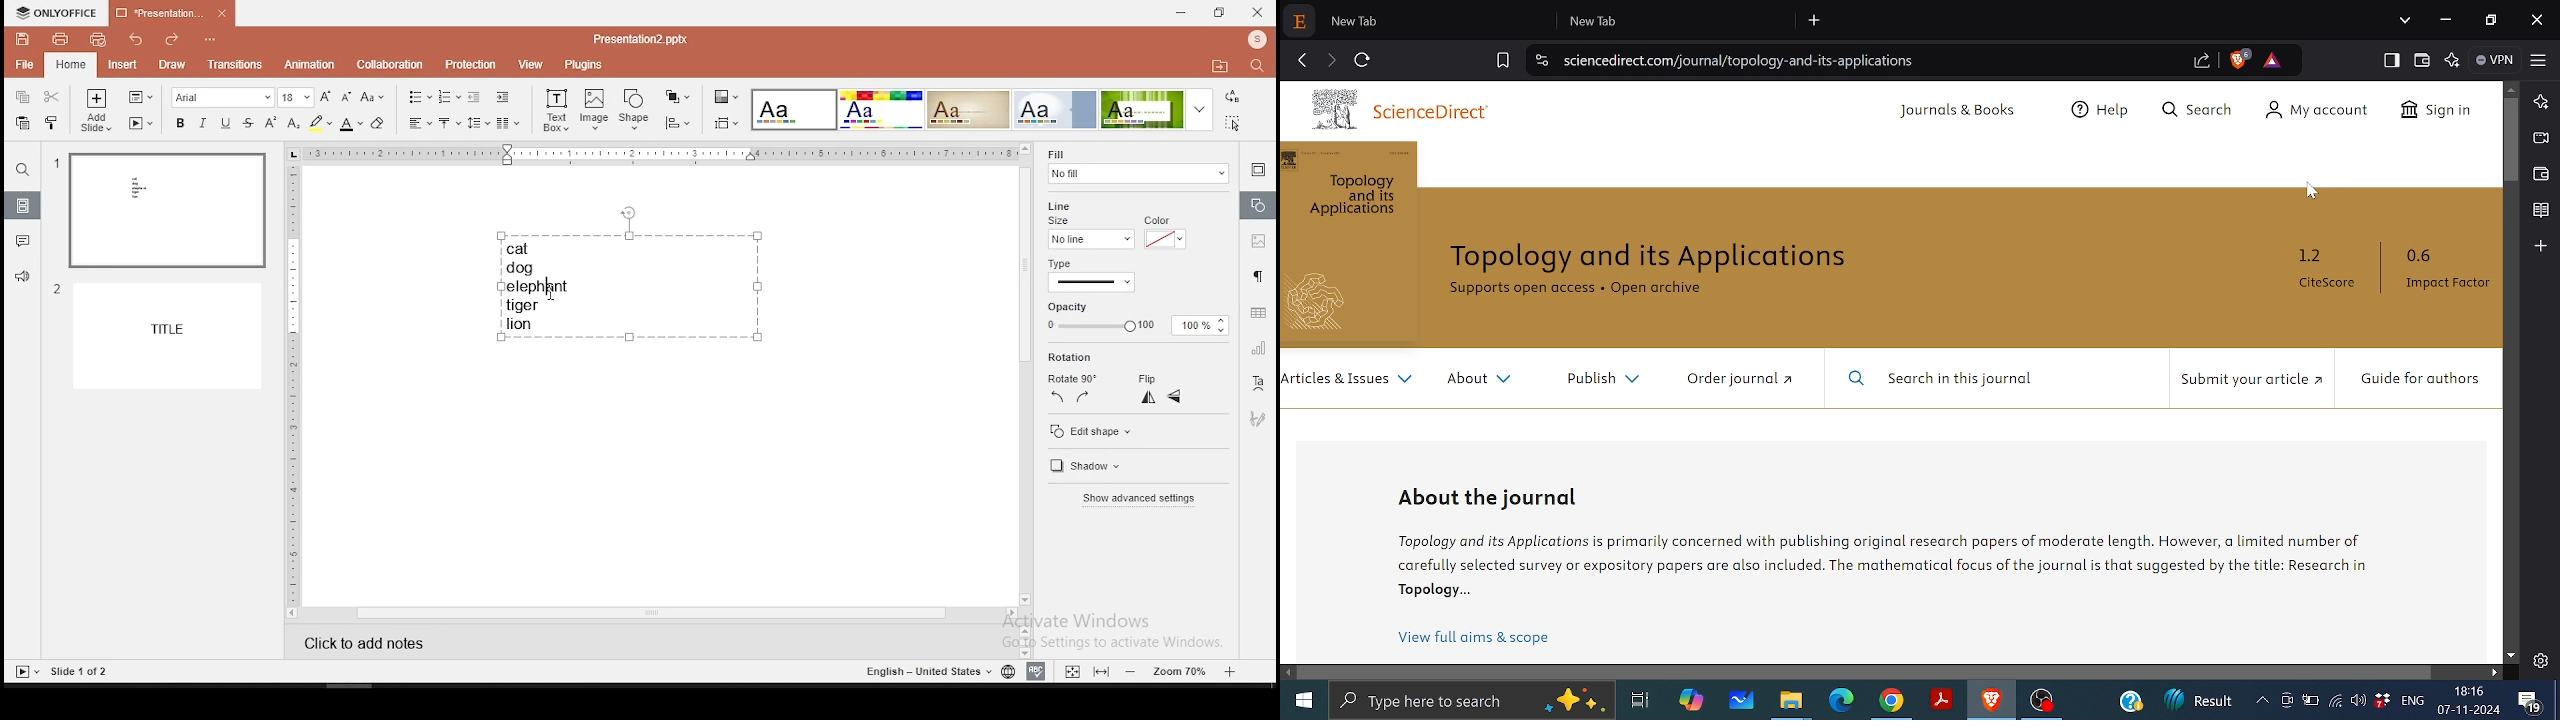 This screenshot has width=2576, height=728. What do you see at coordinates (594, 110) in the screenshot?
I see `image` at bounding box center [594, 110].